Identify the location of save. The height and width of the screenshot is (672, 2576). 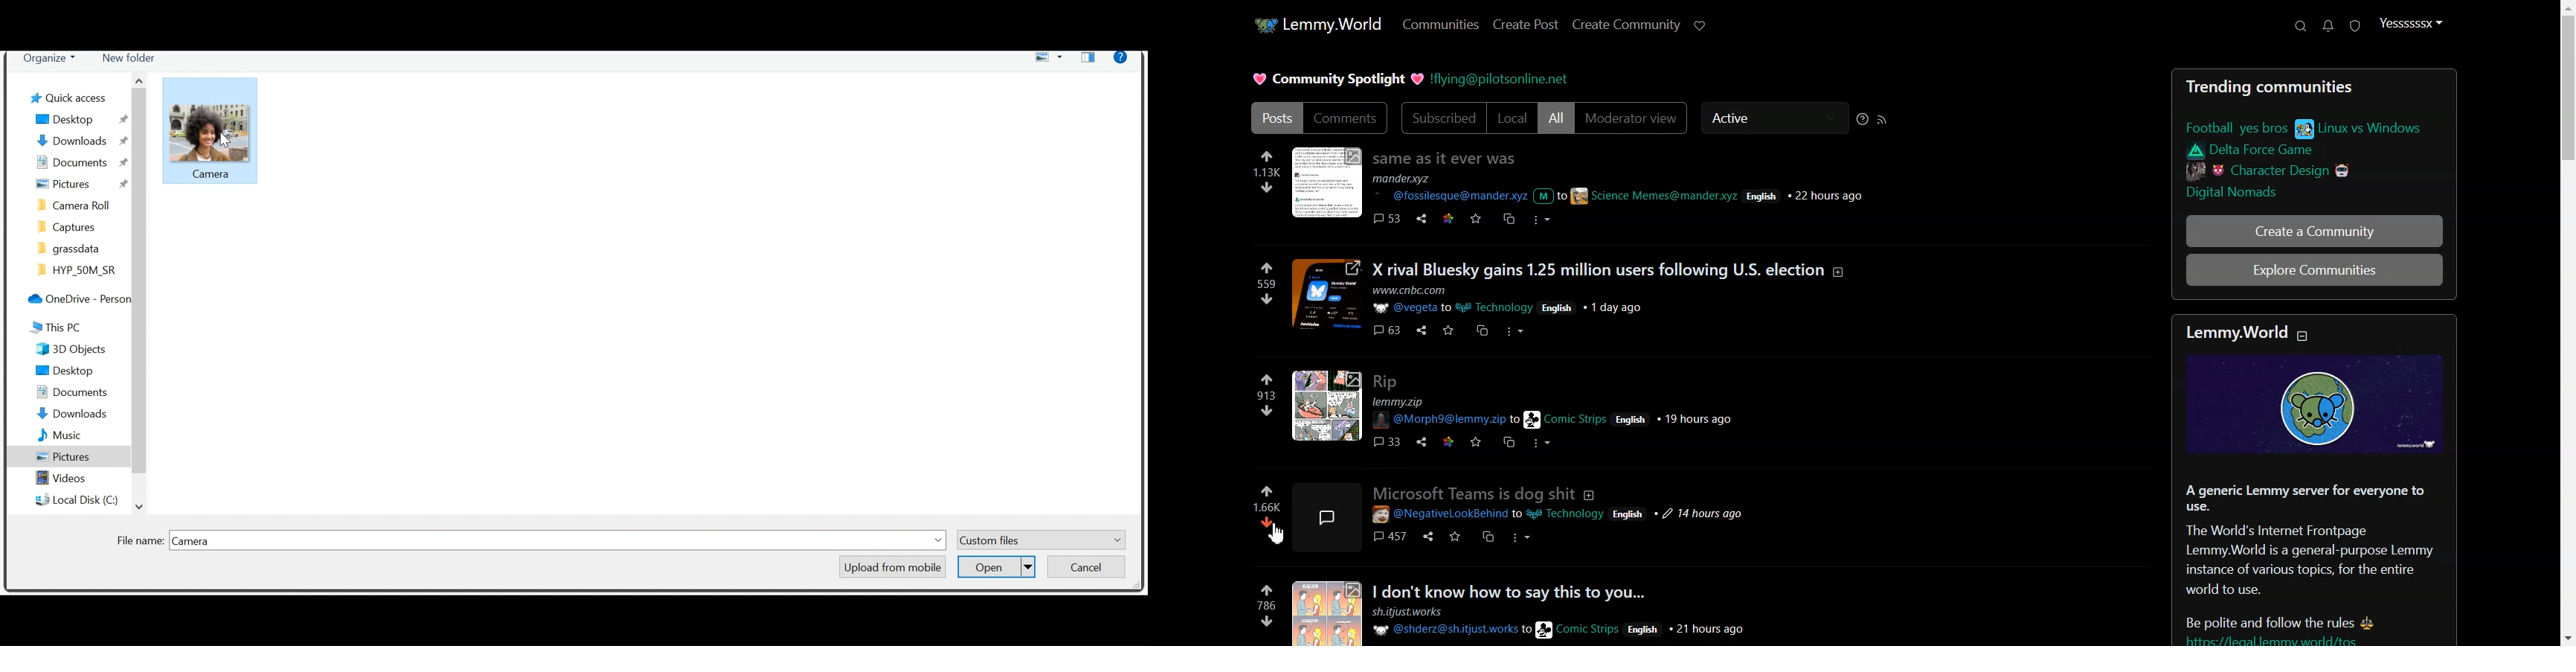
(1476, 443).